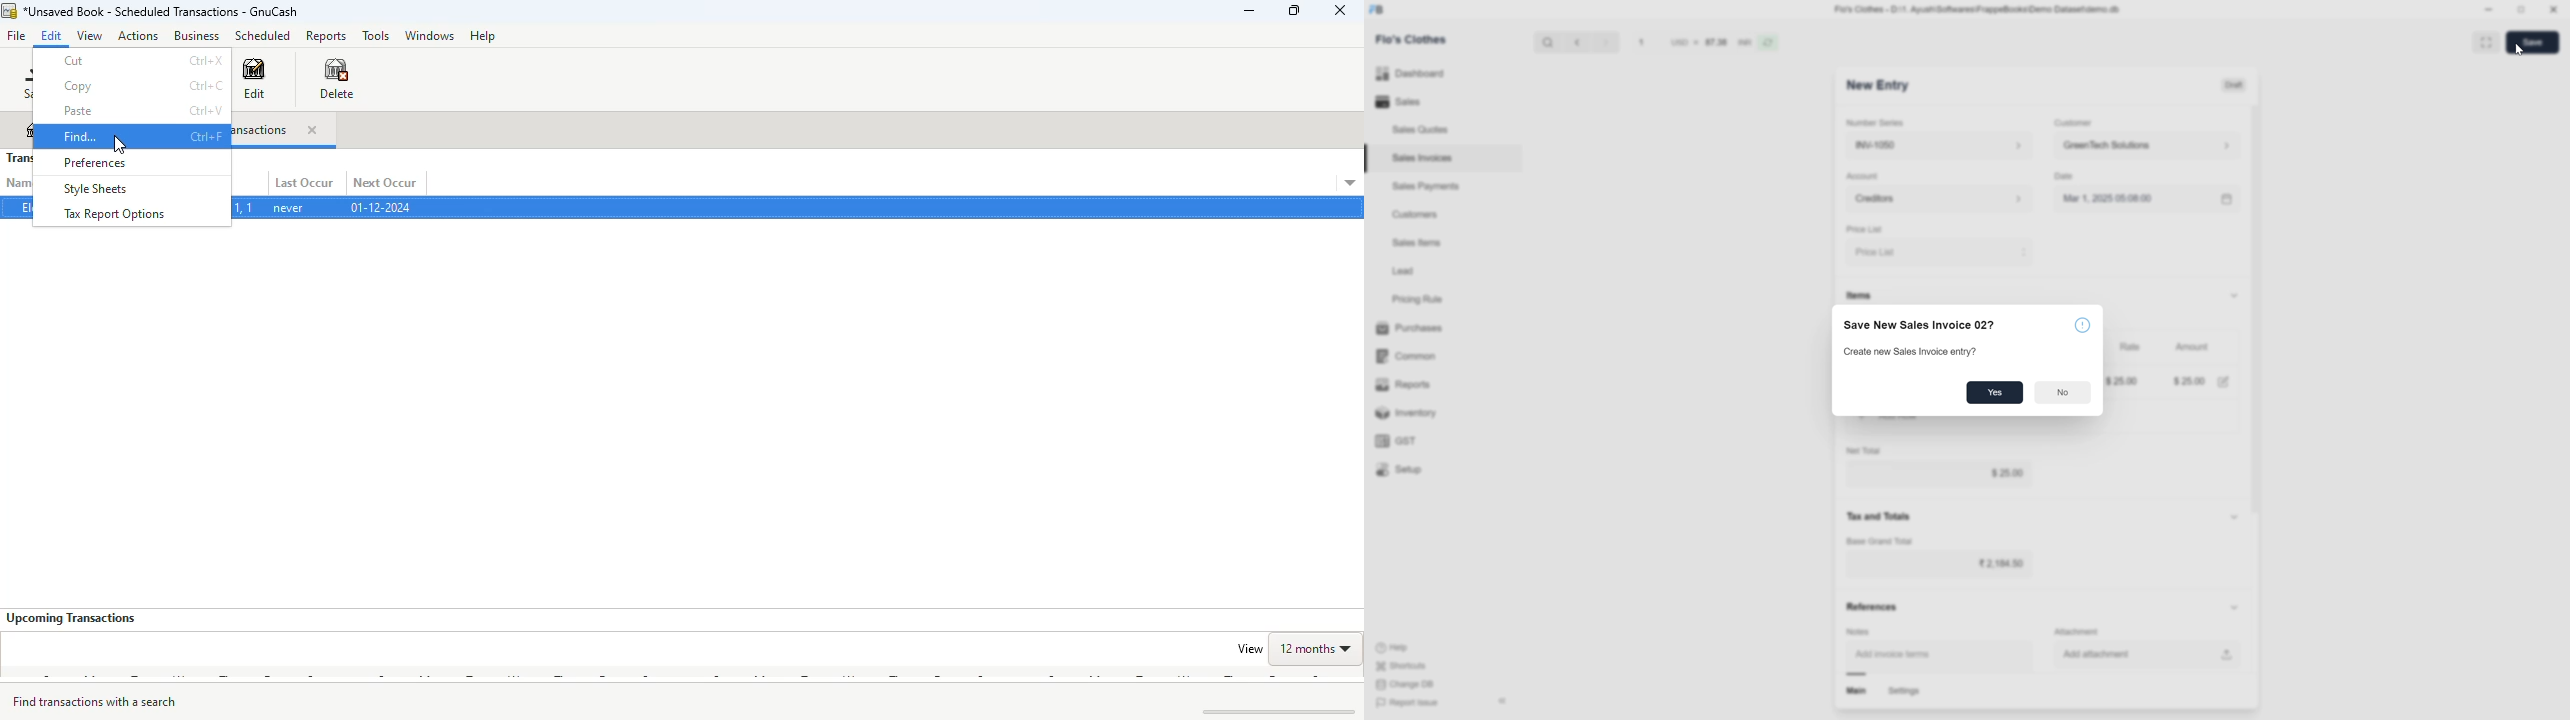 The image size is (2576, 728). Describe the element at coordinates (1935, 202) in the screenshot. I see `Select Account` at that location.